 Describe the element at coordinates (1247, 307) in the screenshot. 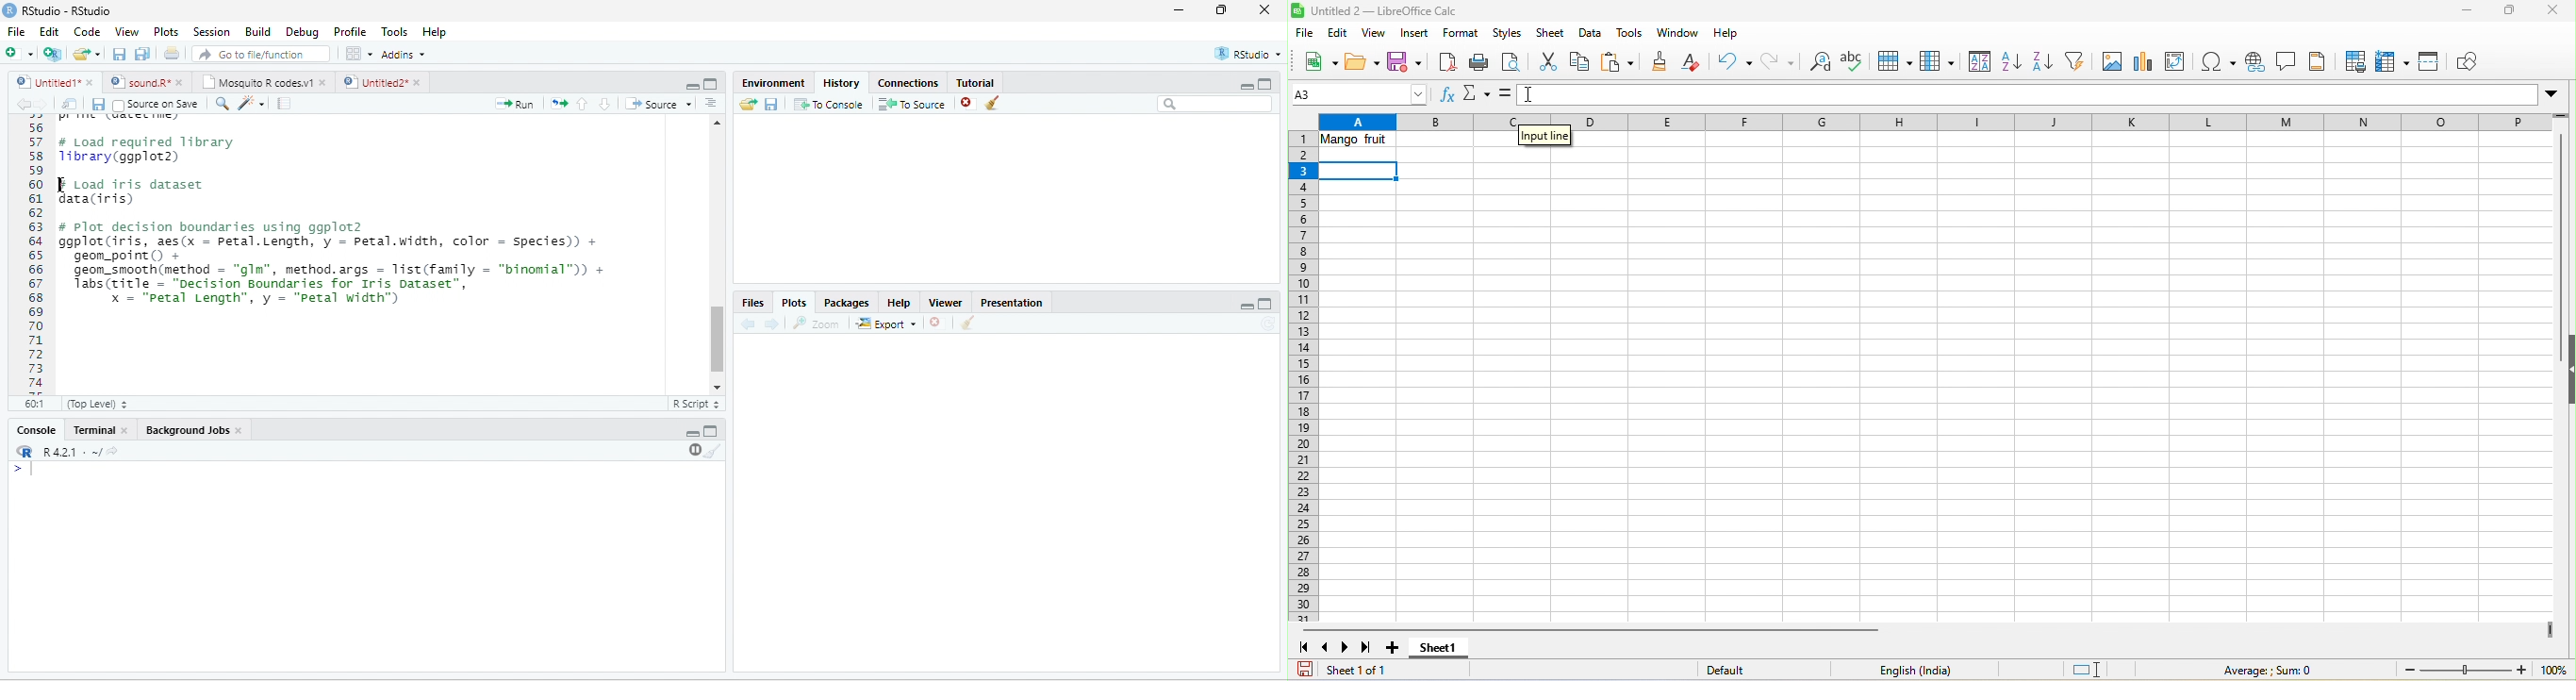

I see `Minimize` at that location.